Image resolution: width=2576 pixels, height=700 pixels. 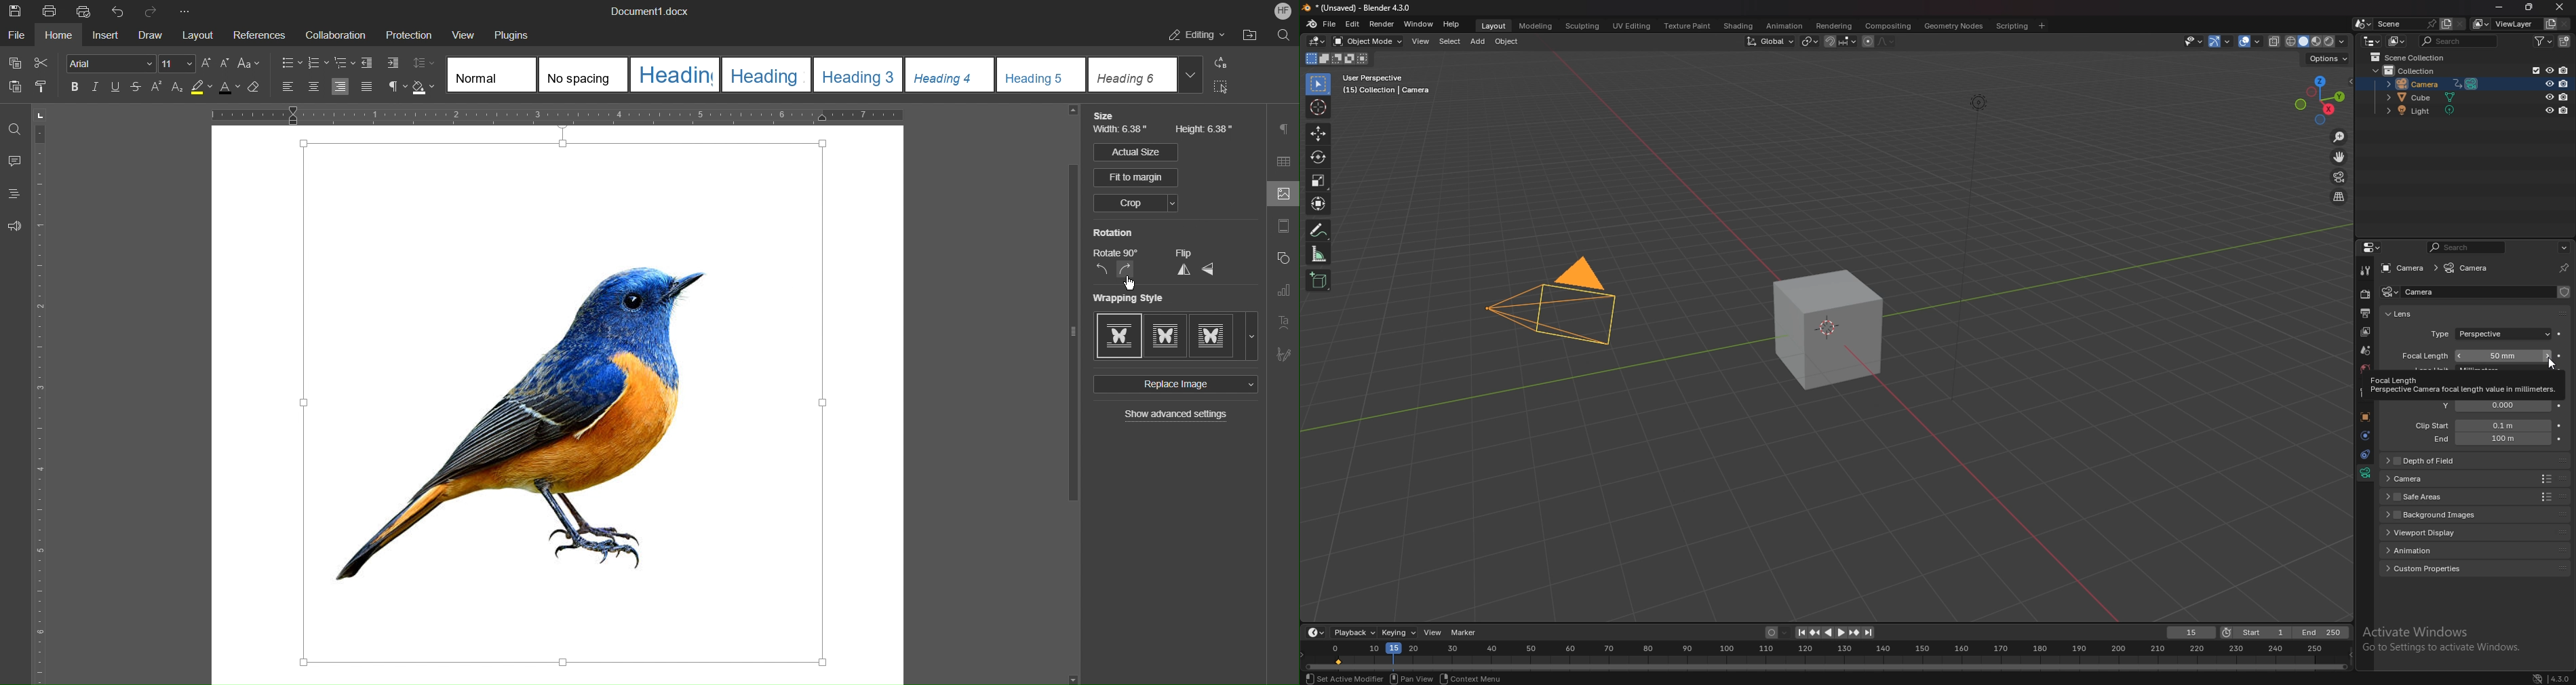 What do you see at coordinates (2042, 25) in the screenshot?
I see `add workspace` at bounding box center [2042, 25].